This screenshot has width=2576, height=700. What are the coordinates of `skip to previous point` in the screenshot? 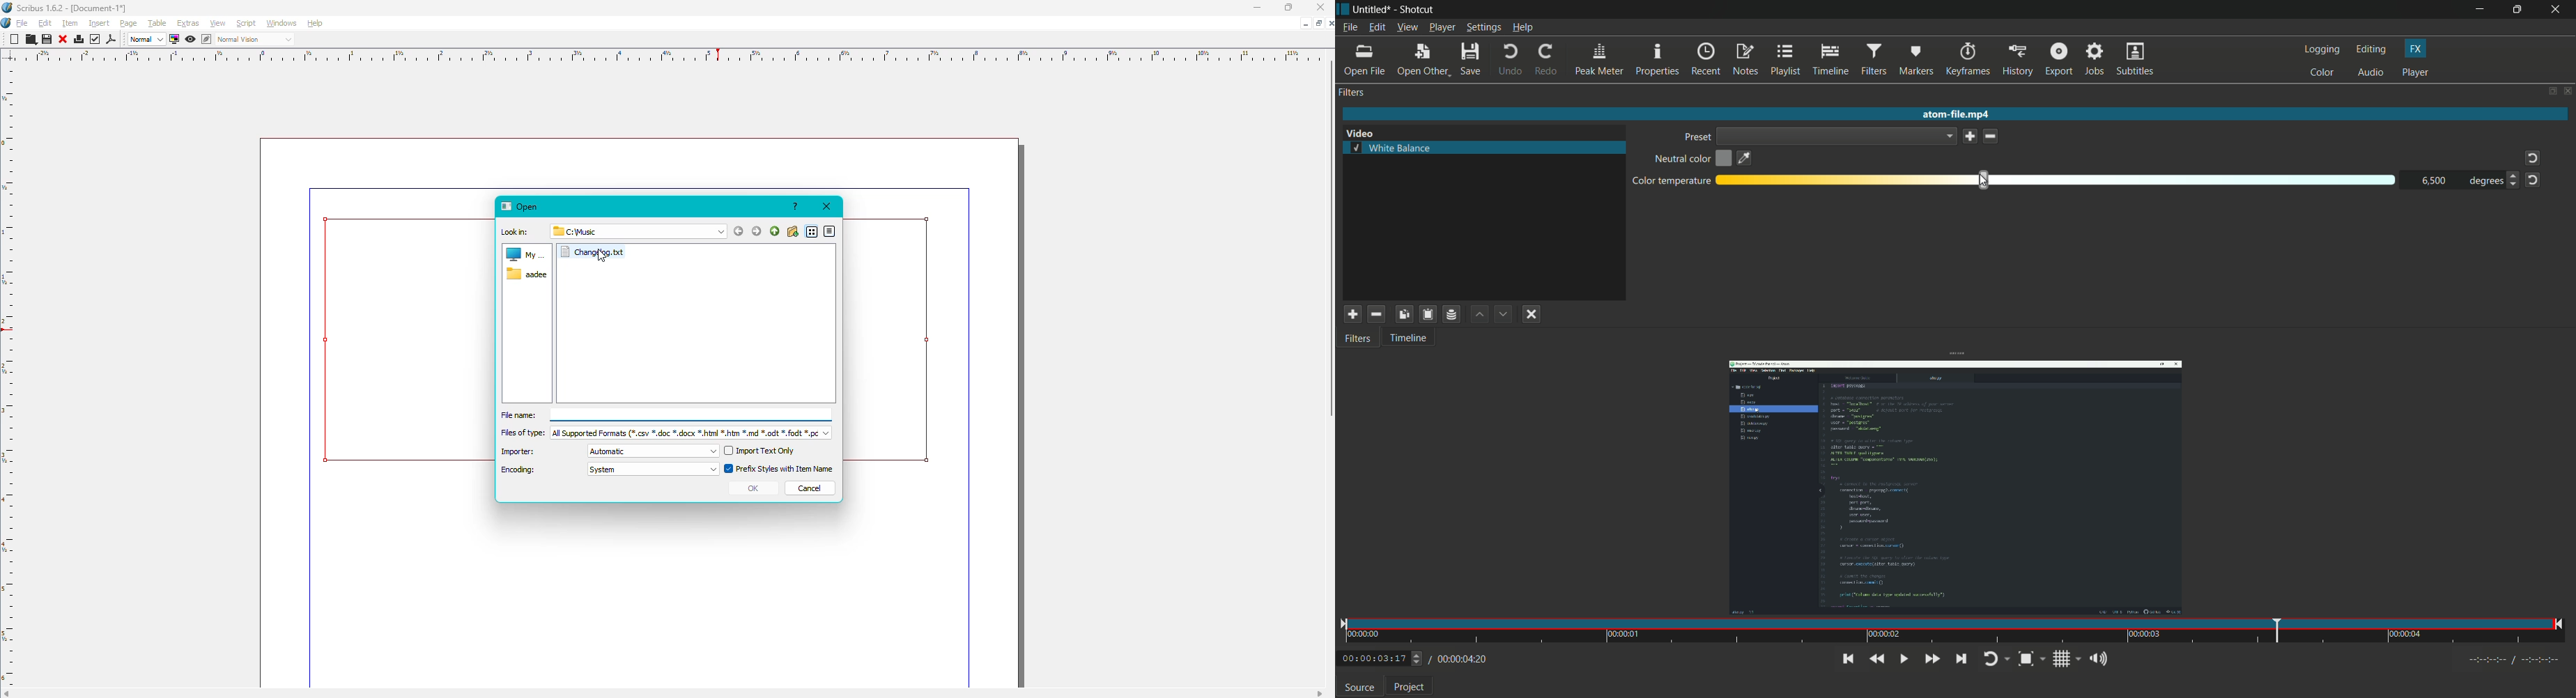 It's located at (1846, 658).